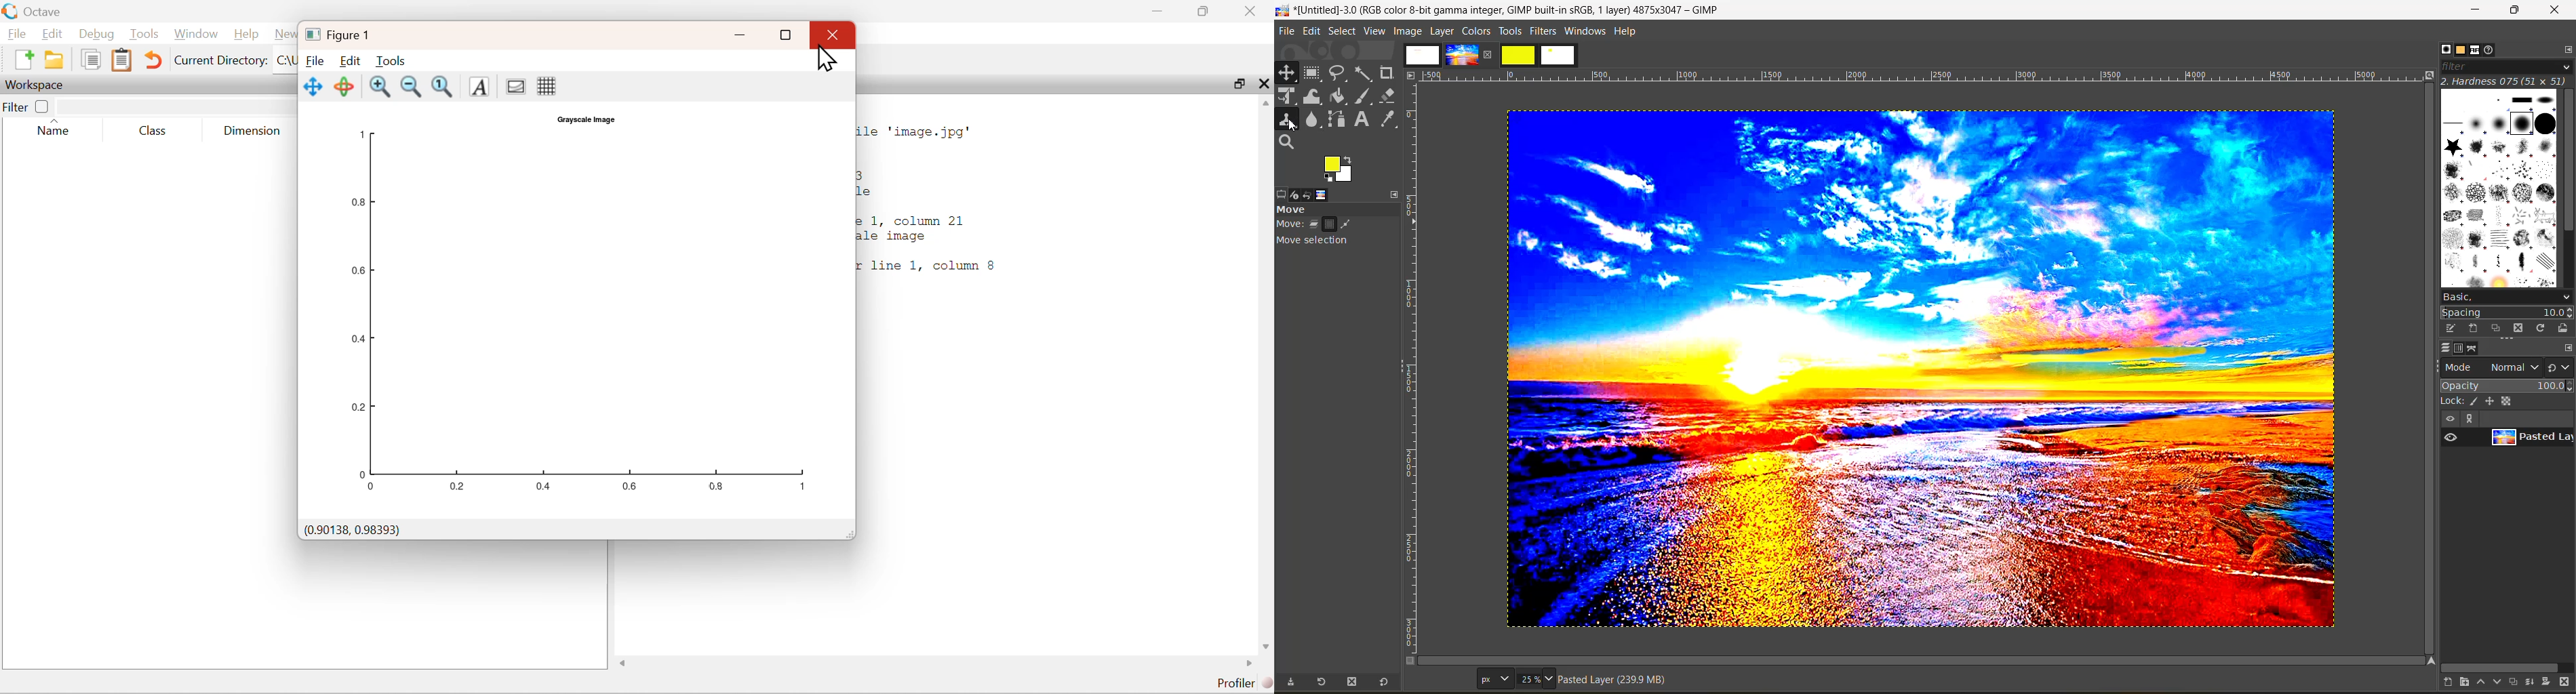 This screenshot has width=2576, height=700. I want to click on Filter, so click(15, 107).